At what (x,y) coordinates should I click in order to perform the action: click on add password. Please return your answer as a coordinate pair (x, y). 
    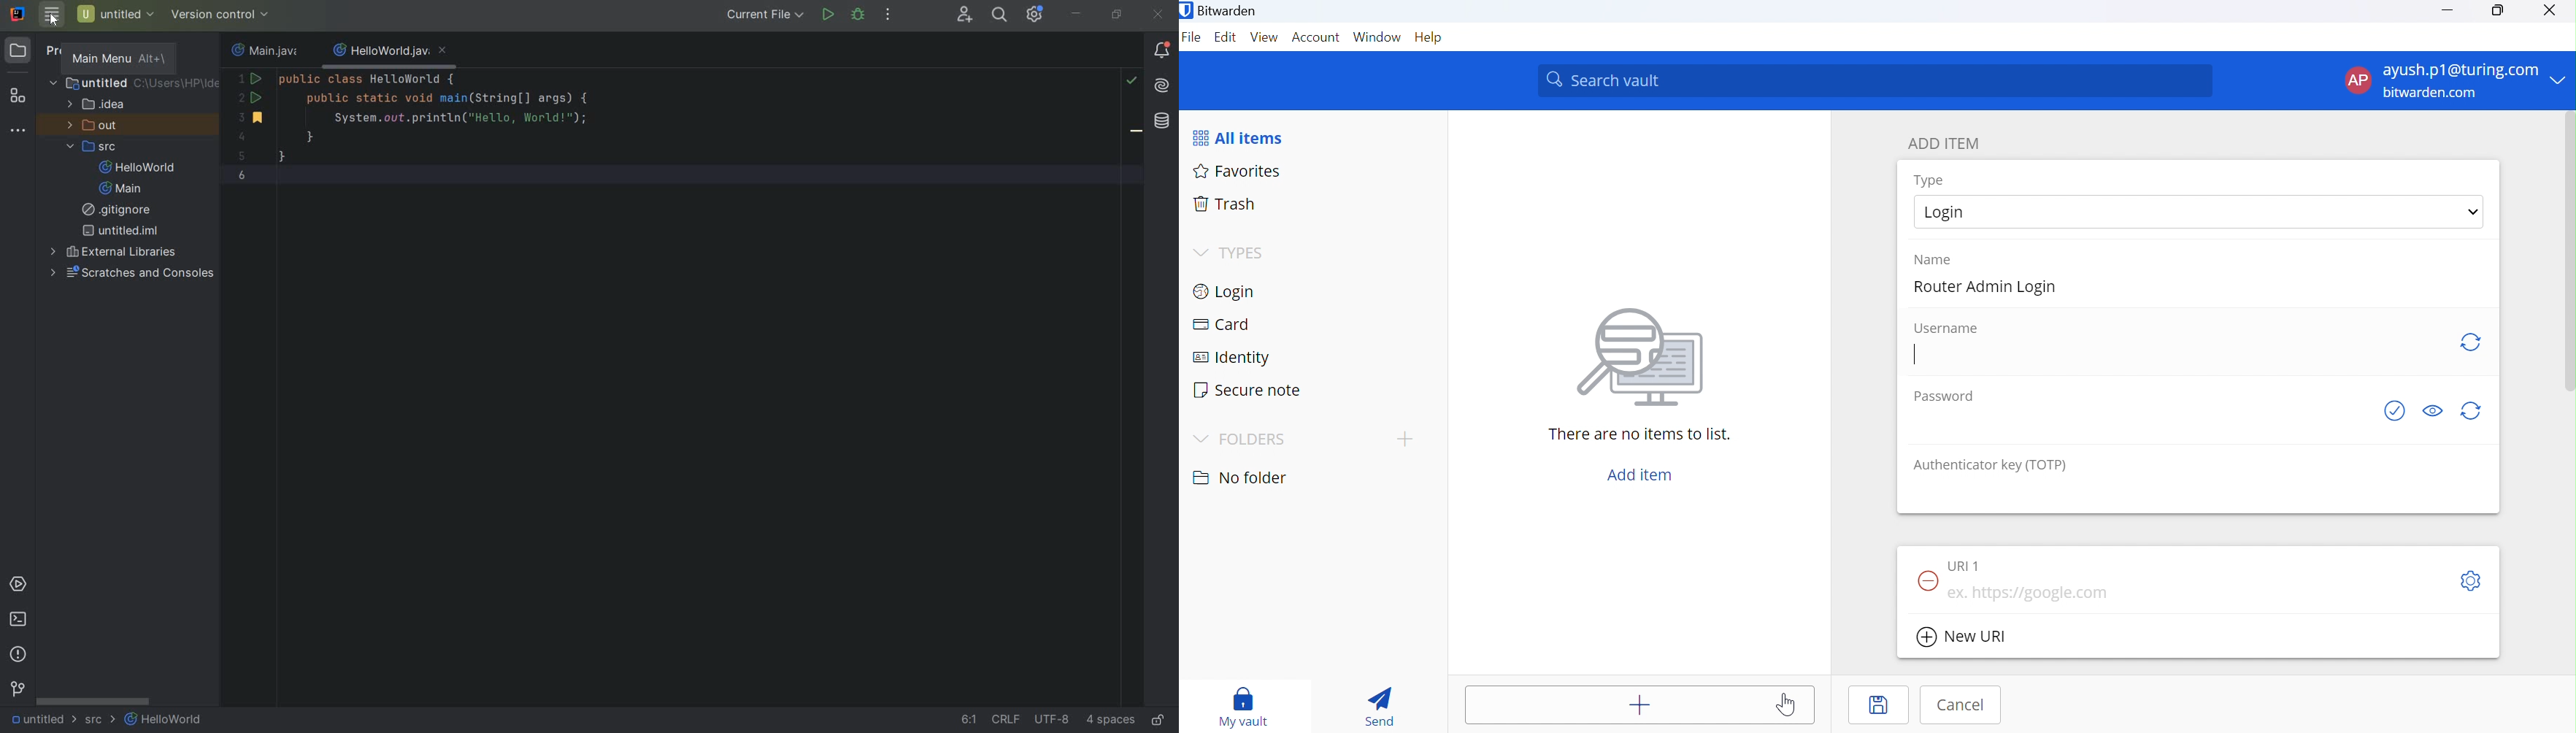
    Looking at the image, I should click on (2138, 423).